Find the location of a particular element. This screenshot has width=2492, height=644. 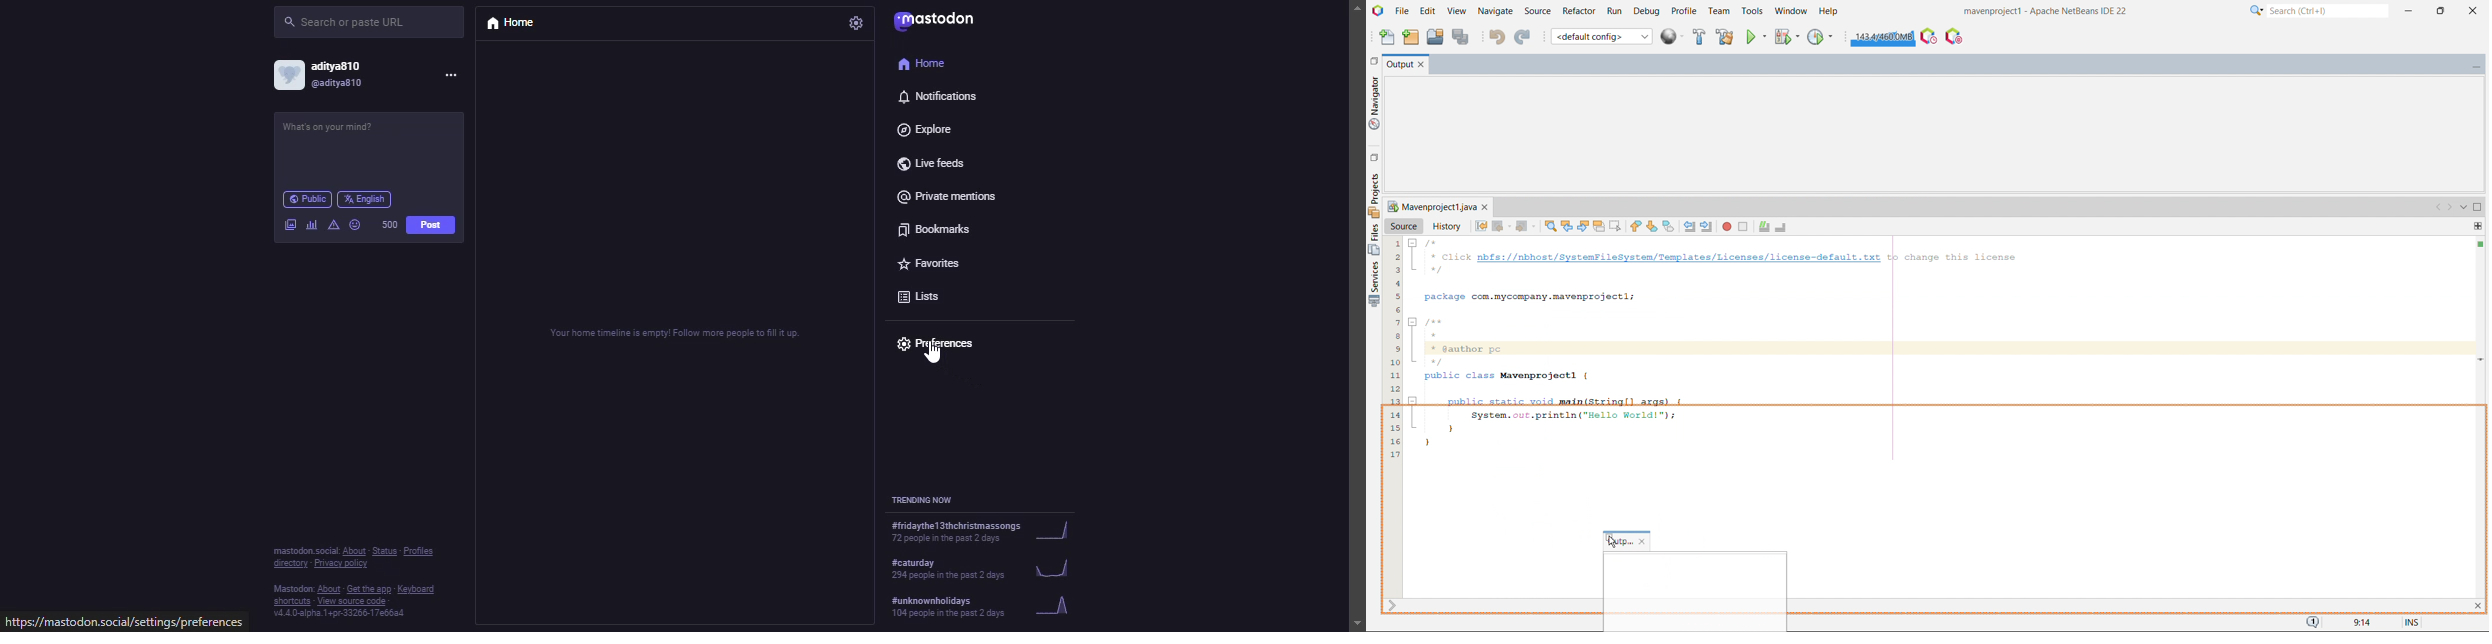

notifications is located at coordinates (939, 98).